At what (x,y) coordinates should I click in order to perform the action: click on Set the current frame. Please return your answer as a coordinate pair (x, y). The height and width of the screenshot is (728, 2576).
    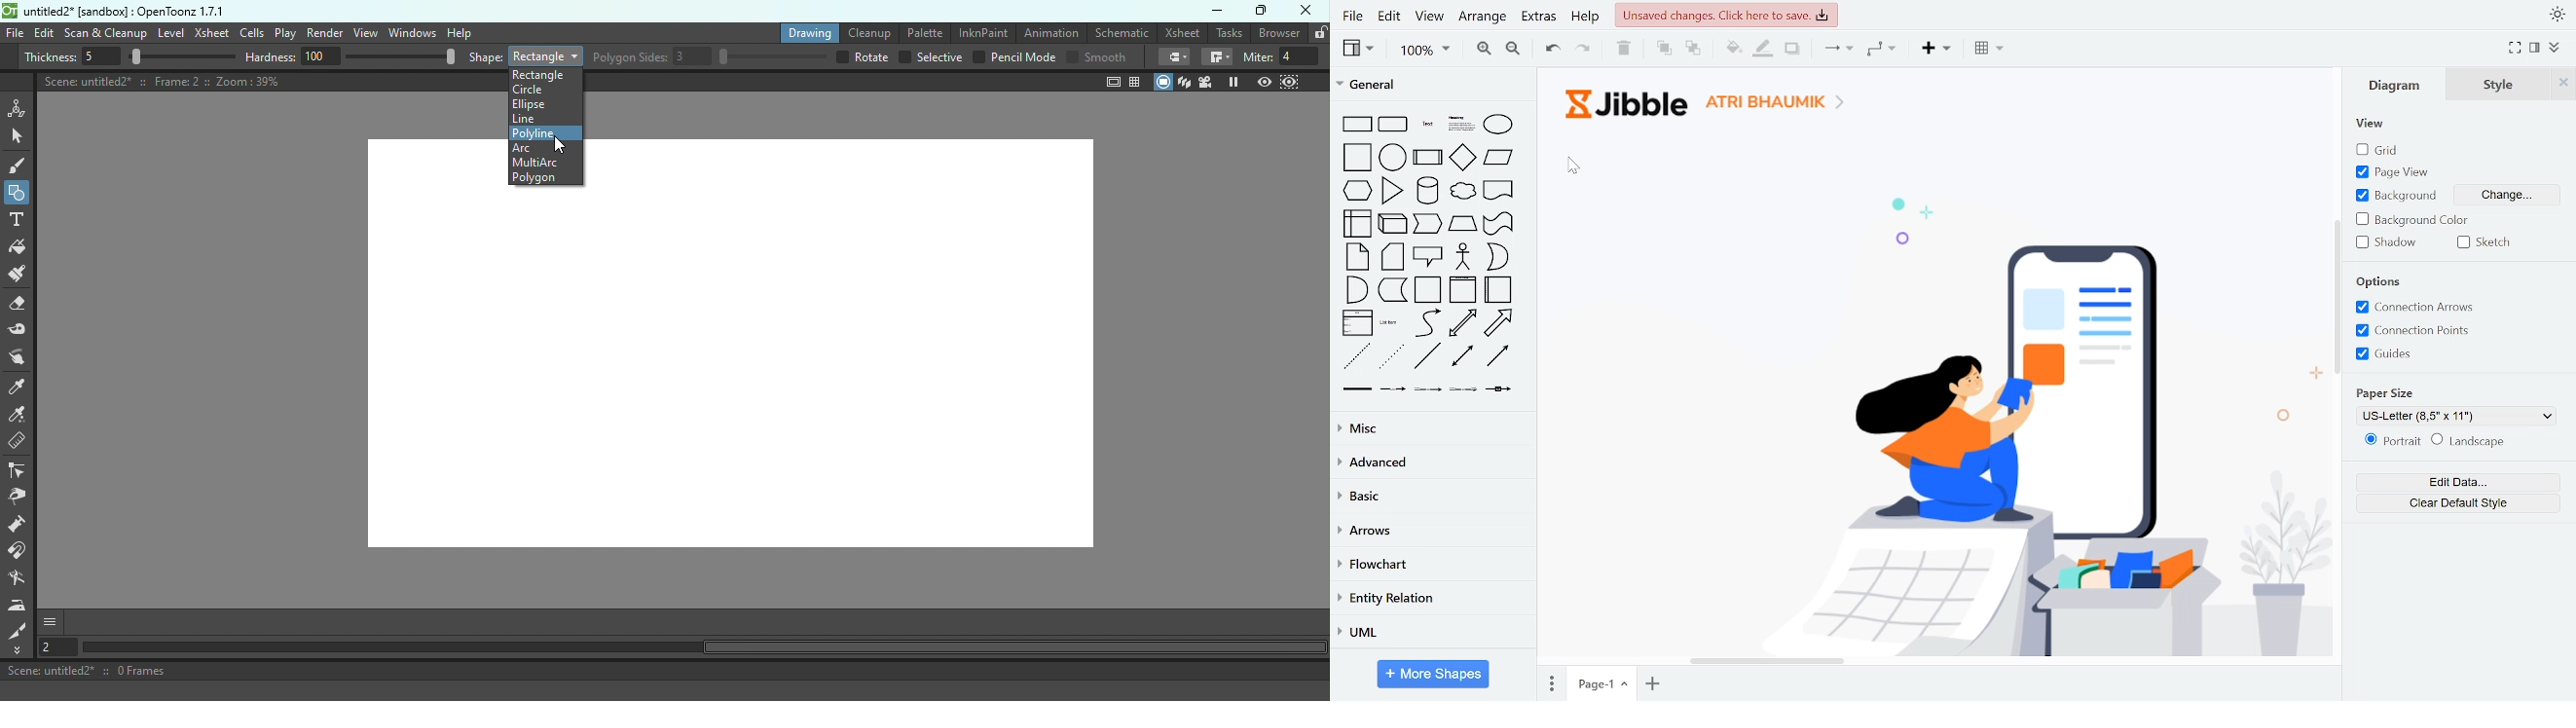
    Looking at the image, I should click on (56, 648).